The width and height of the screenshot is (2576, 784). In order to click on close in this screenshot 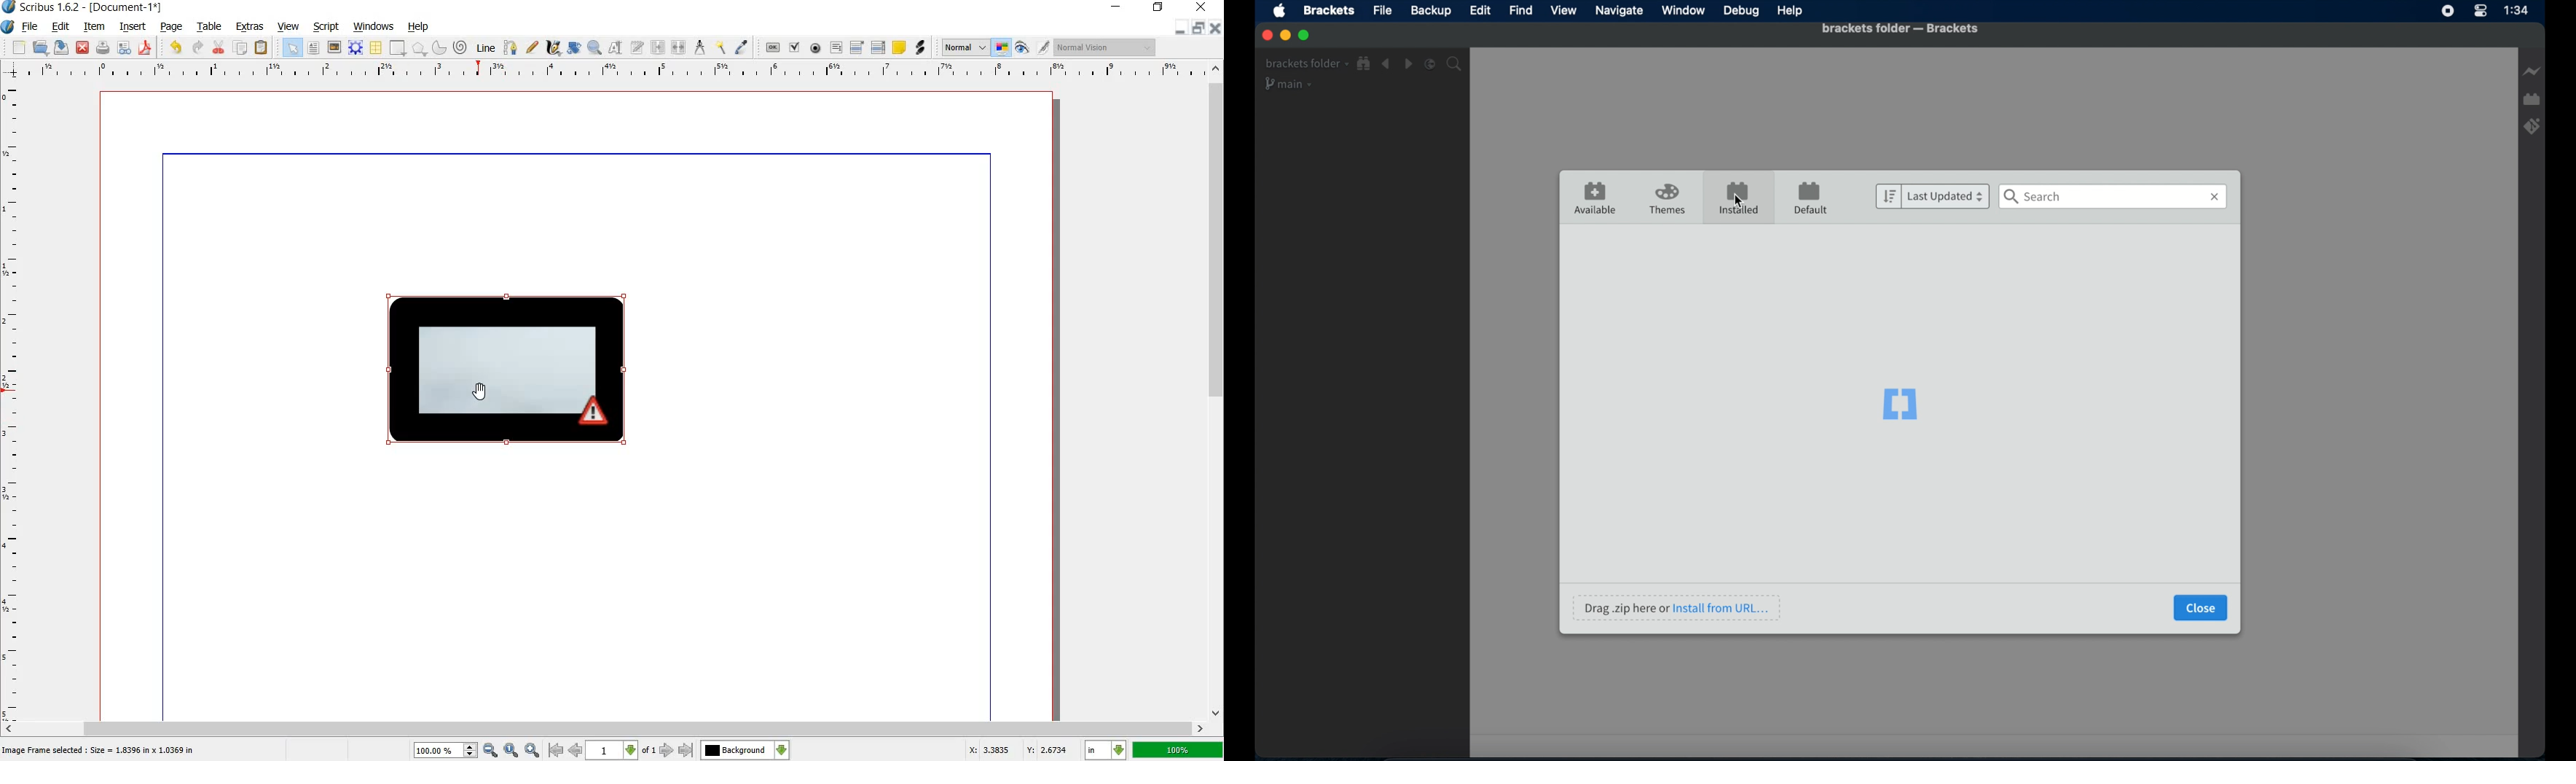, I will do `click(83, 47)`.